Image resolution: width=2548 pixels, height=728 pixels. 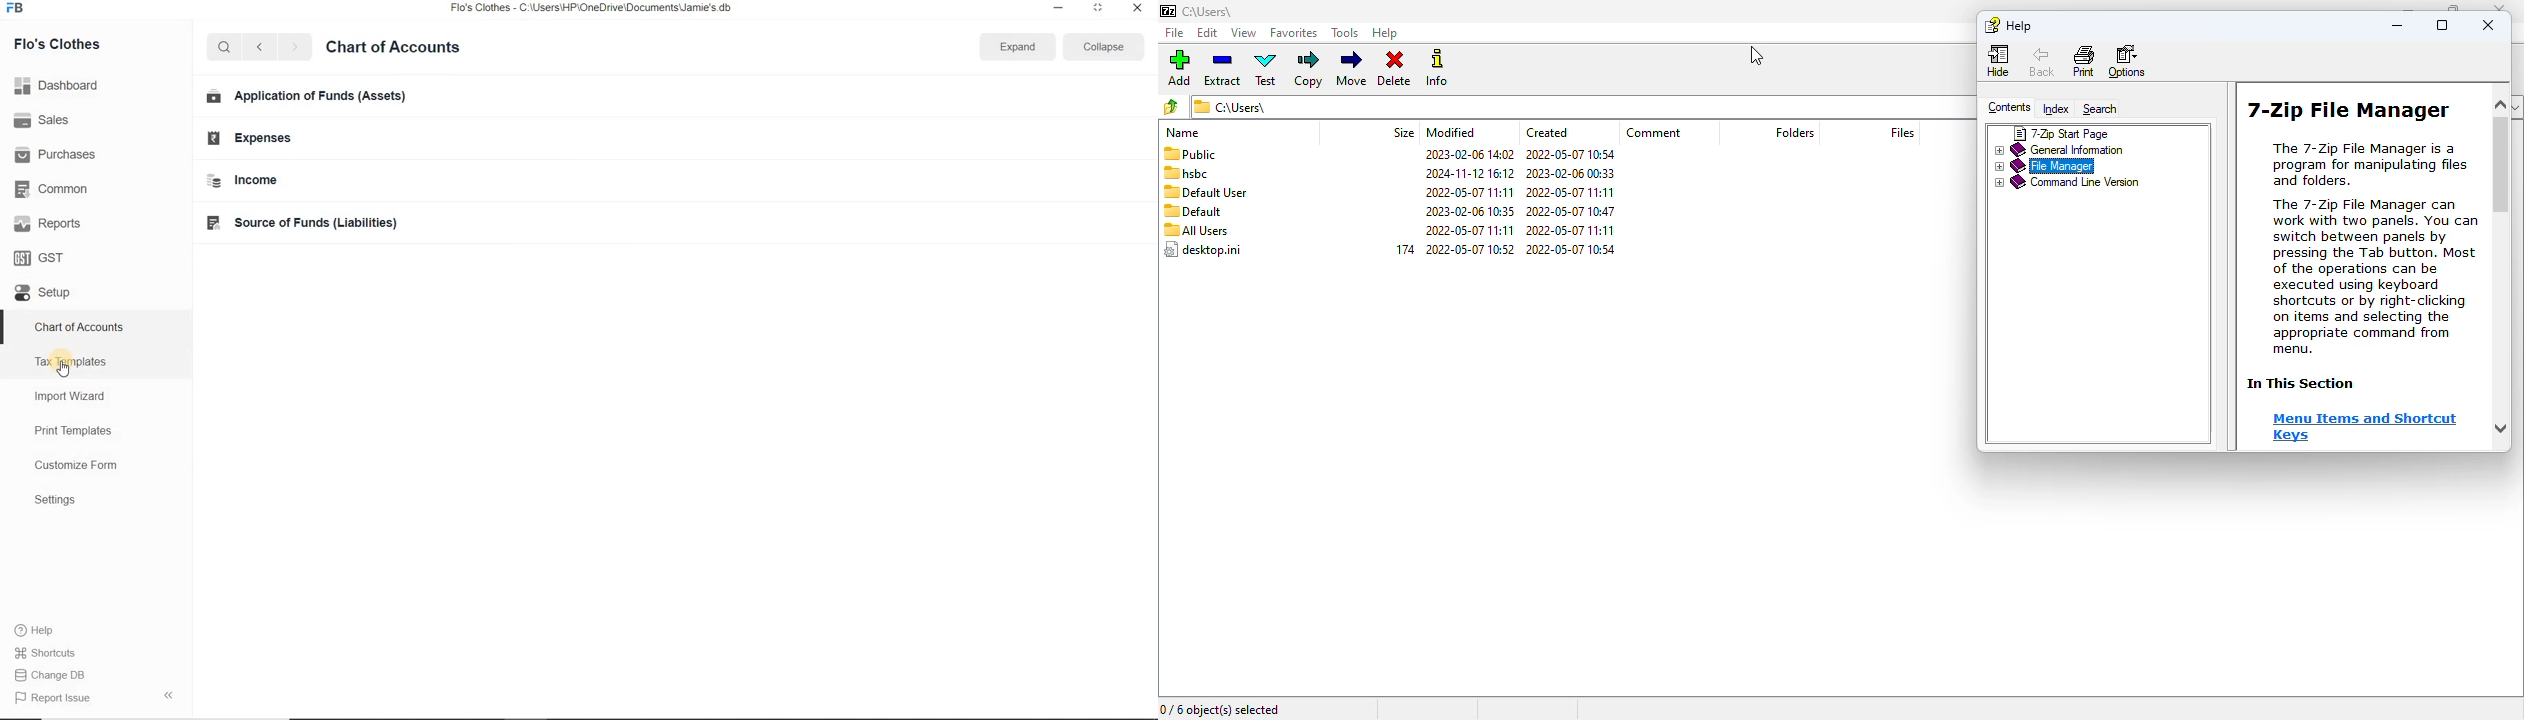 What do you see at coordinates (330, 179) in the screenshot?
I see `Income` at bounding box center [330, 179].